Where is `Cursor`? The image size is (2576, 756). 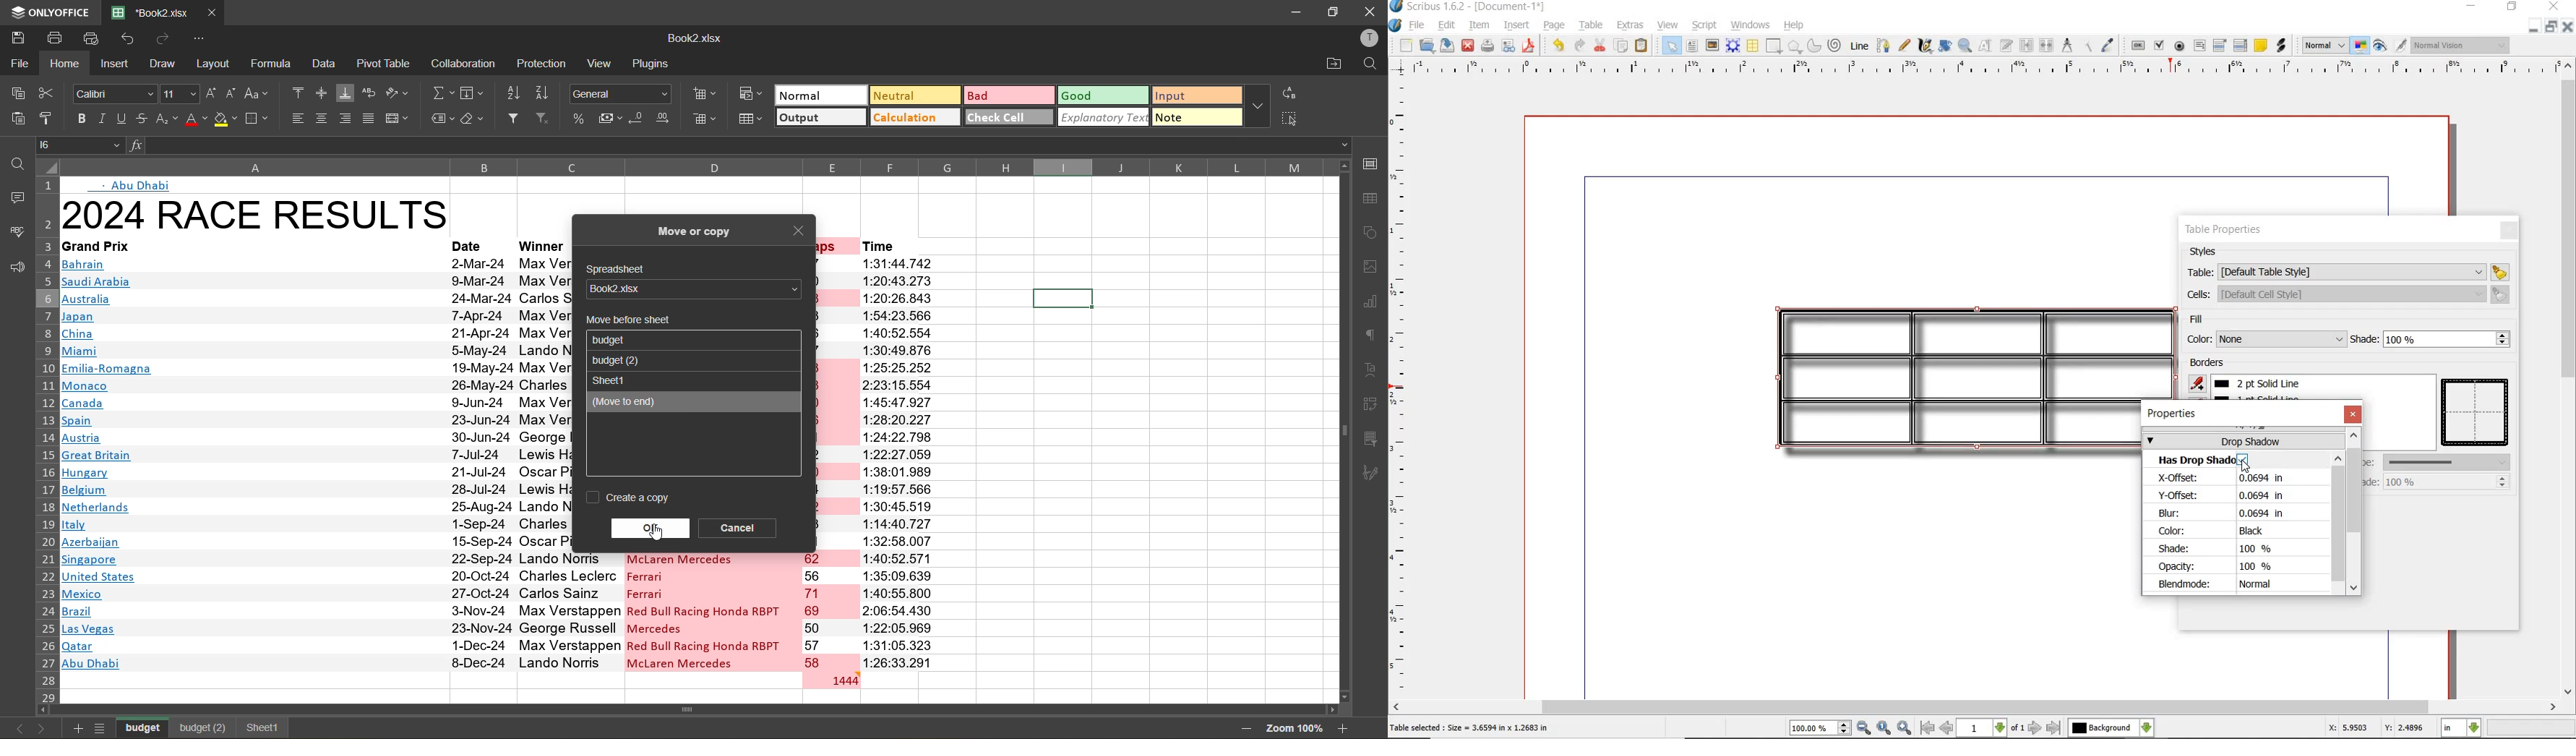 Cursor is located at coordinates (2245, 466).